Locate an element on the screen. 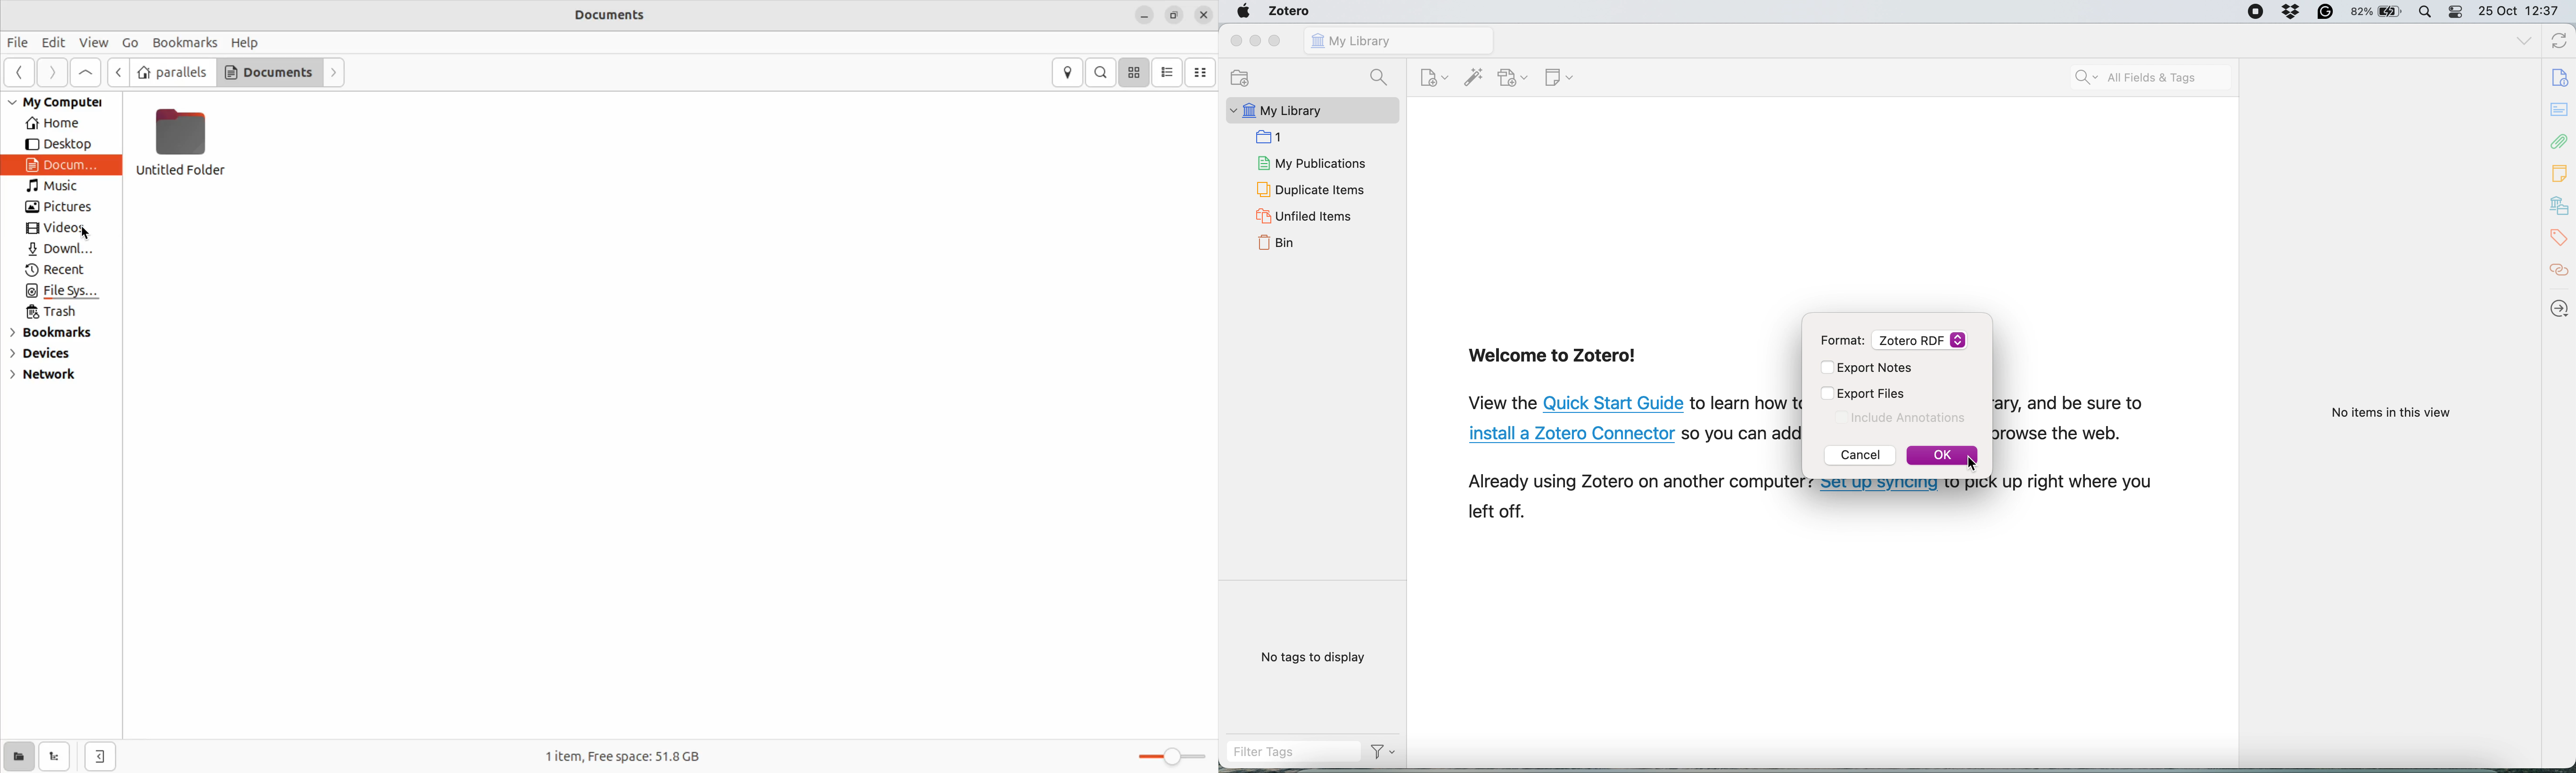 Image resolution: width=2576 pixels, height=784 pixels. search is located at coordinates (1378, 76).